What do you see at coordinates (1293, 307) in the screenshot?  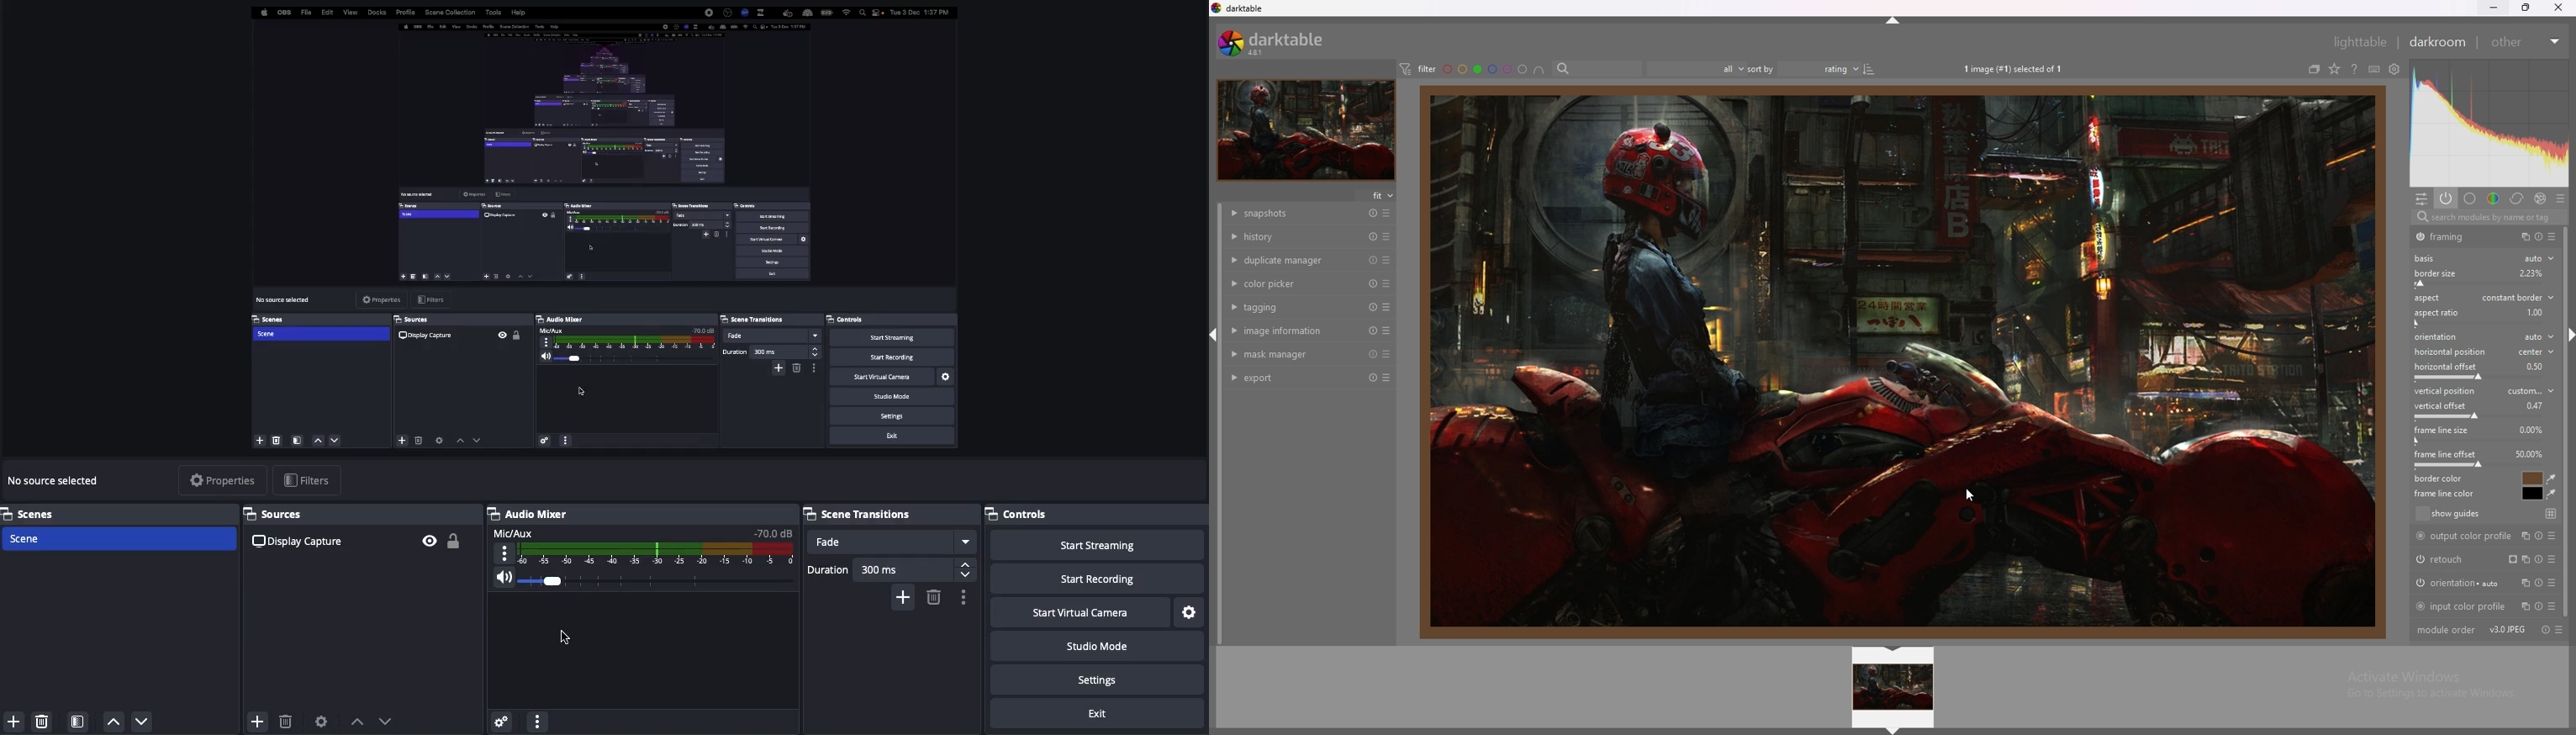 I see `tagging` at bounding box center [1293, 307].